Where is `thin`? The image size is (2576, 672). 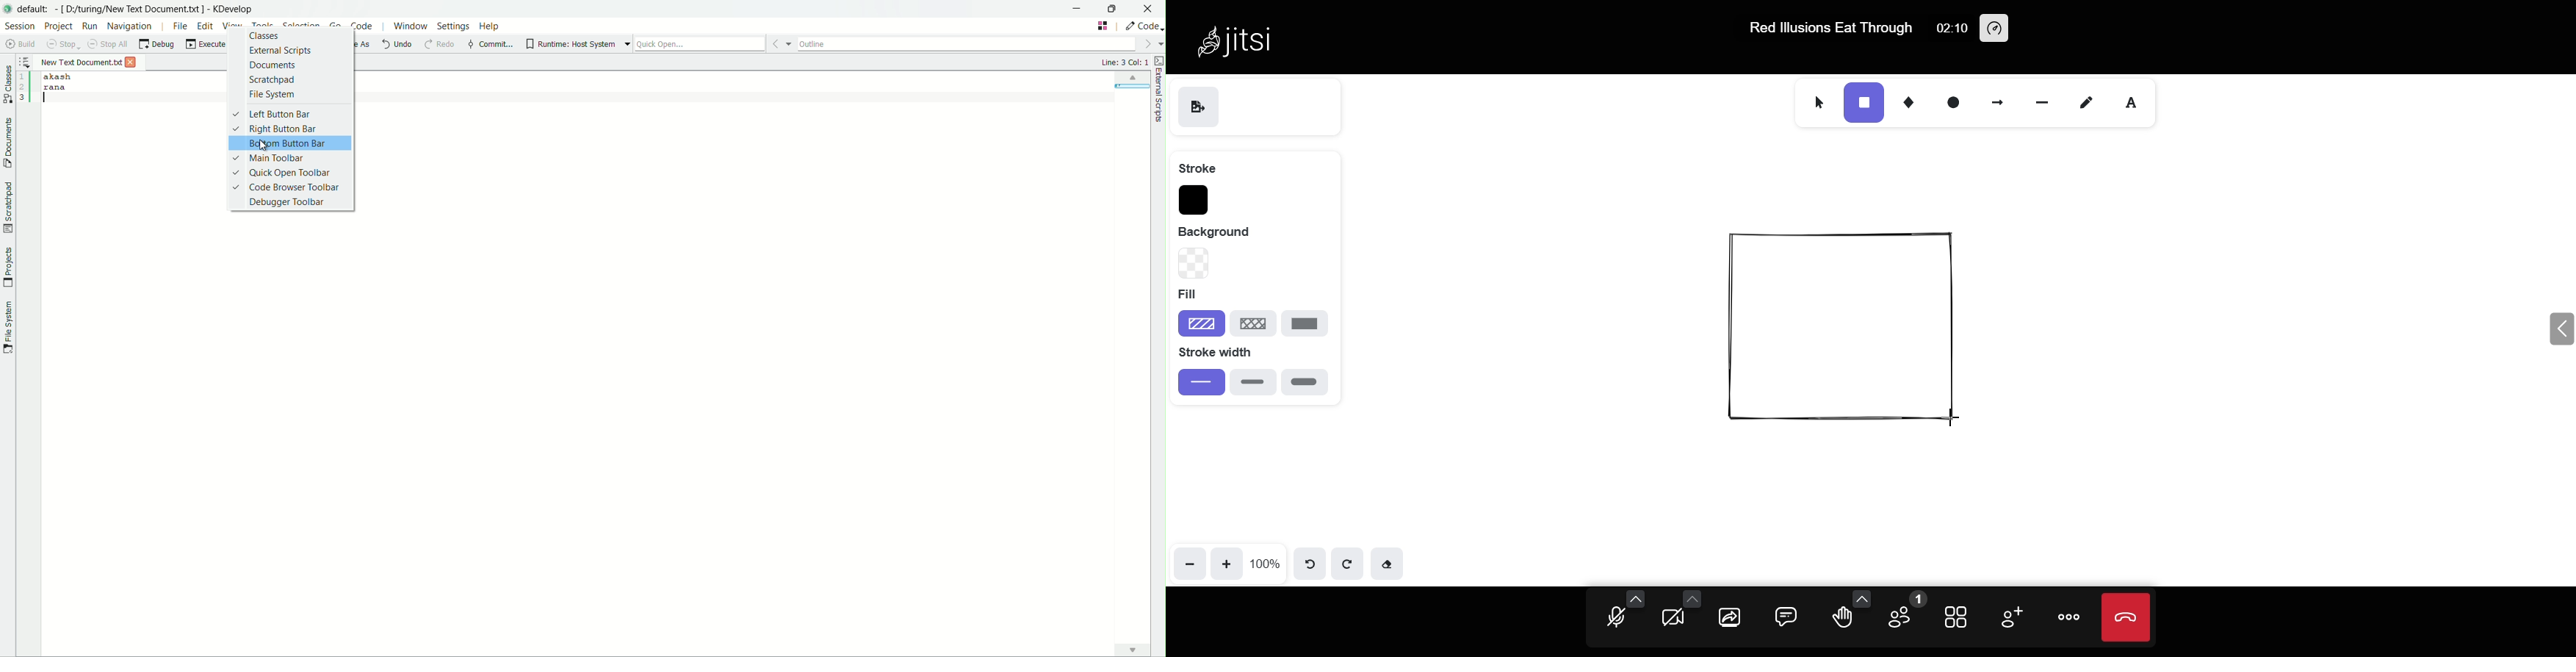
thin is located at coordinates (1201, 382).